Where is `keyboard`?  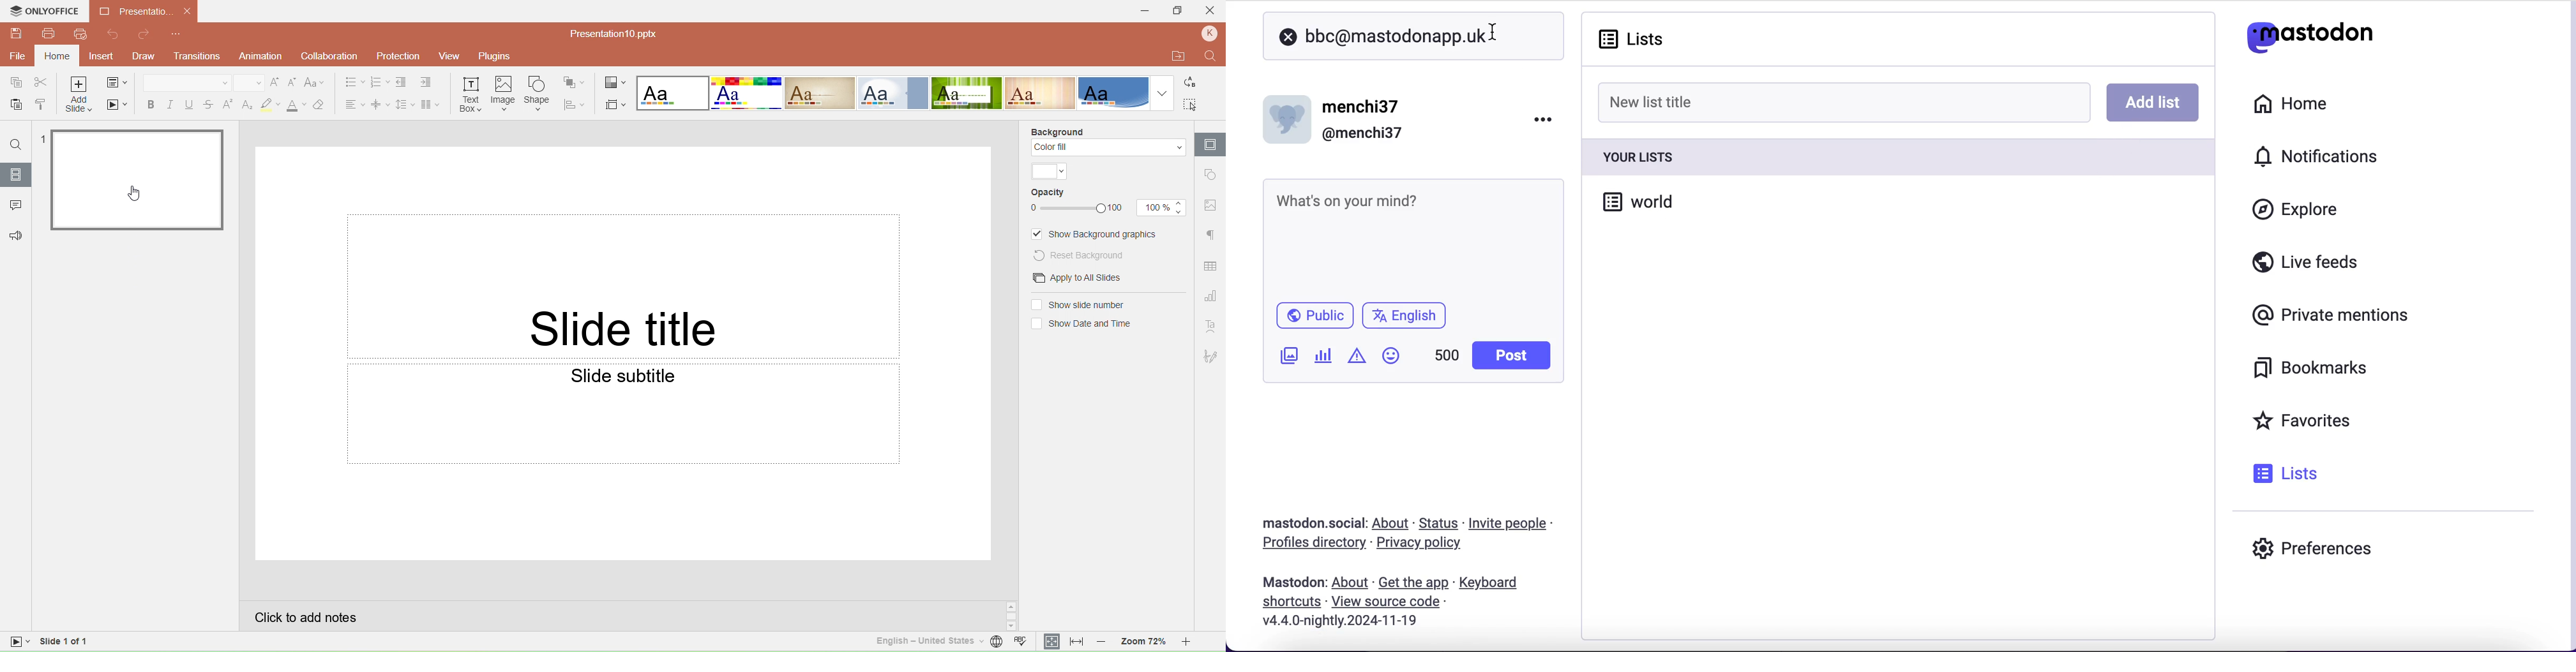
keyboard is located at coordinates (1492, 584).